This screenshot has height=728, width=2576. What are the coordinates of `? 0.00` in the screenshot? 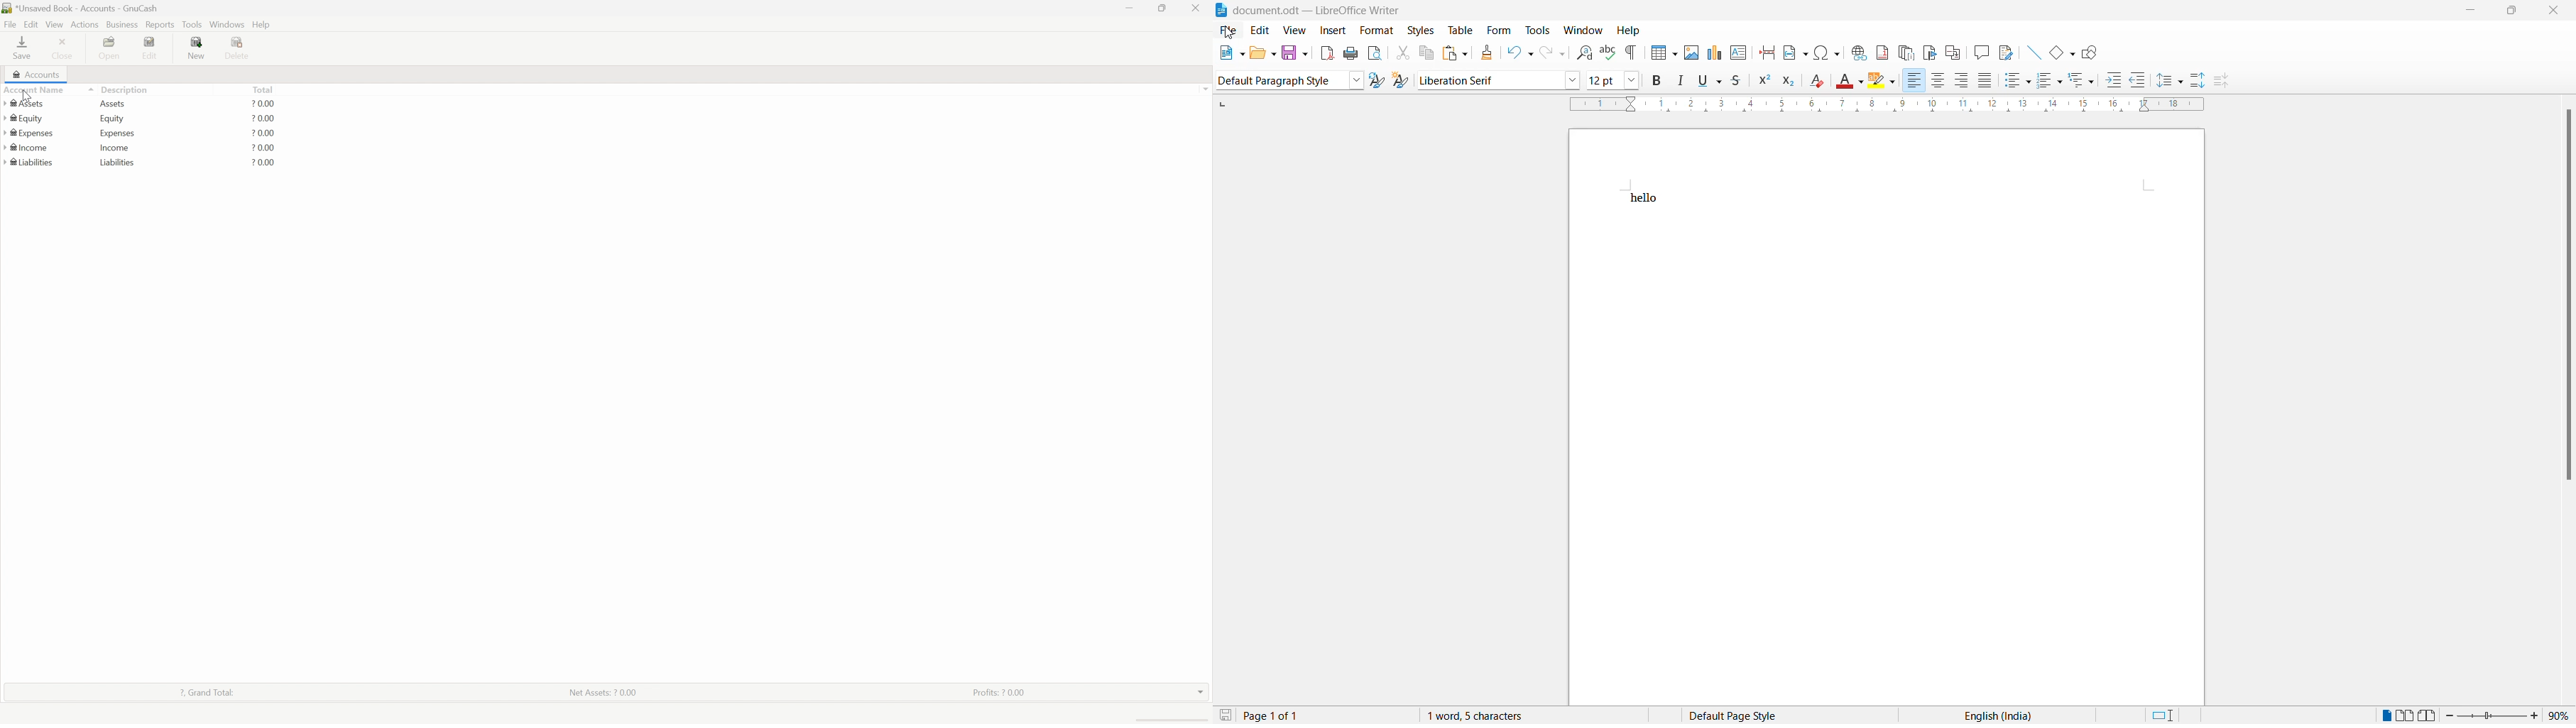 It's located at (263, 133).